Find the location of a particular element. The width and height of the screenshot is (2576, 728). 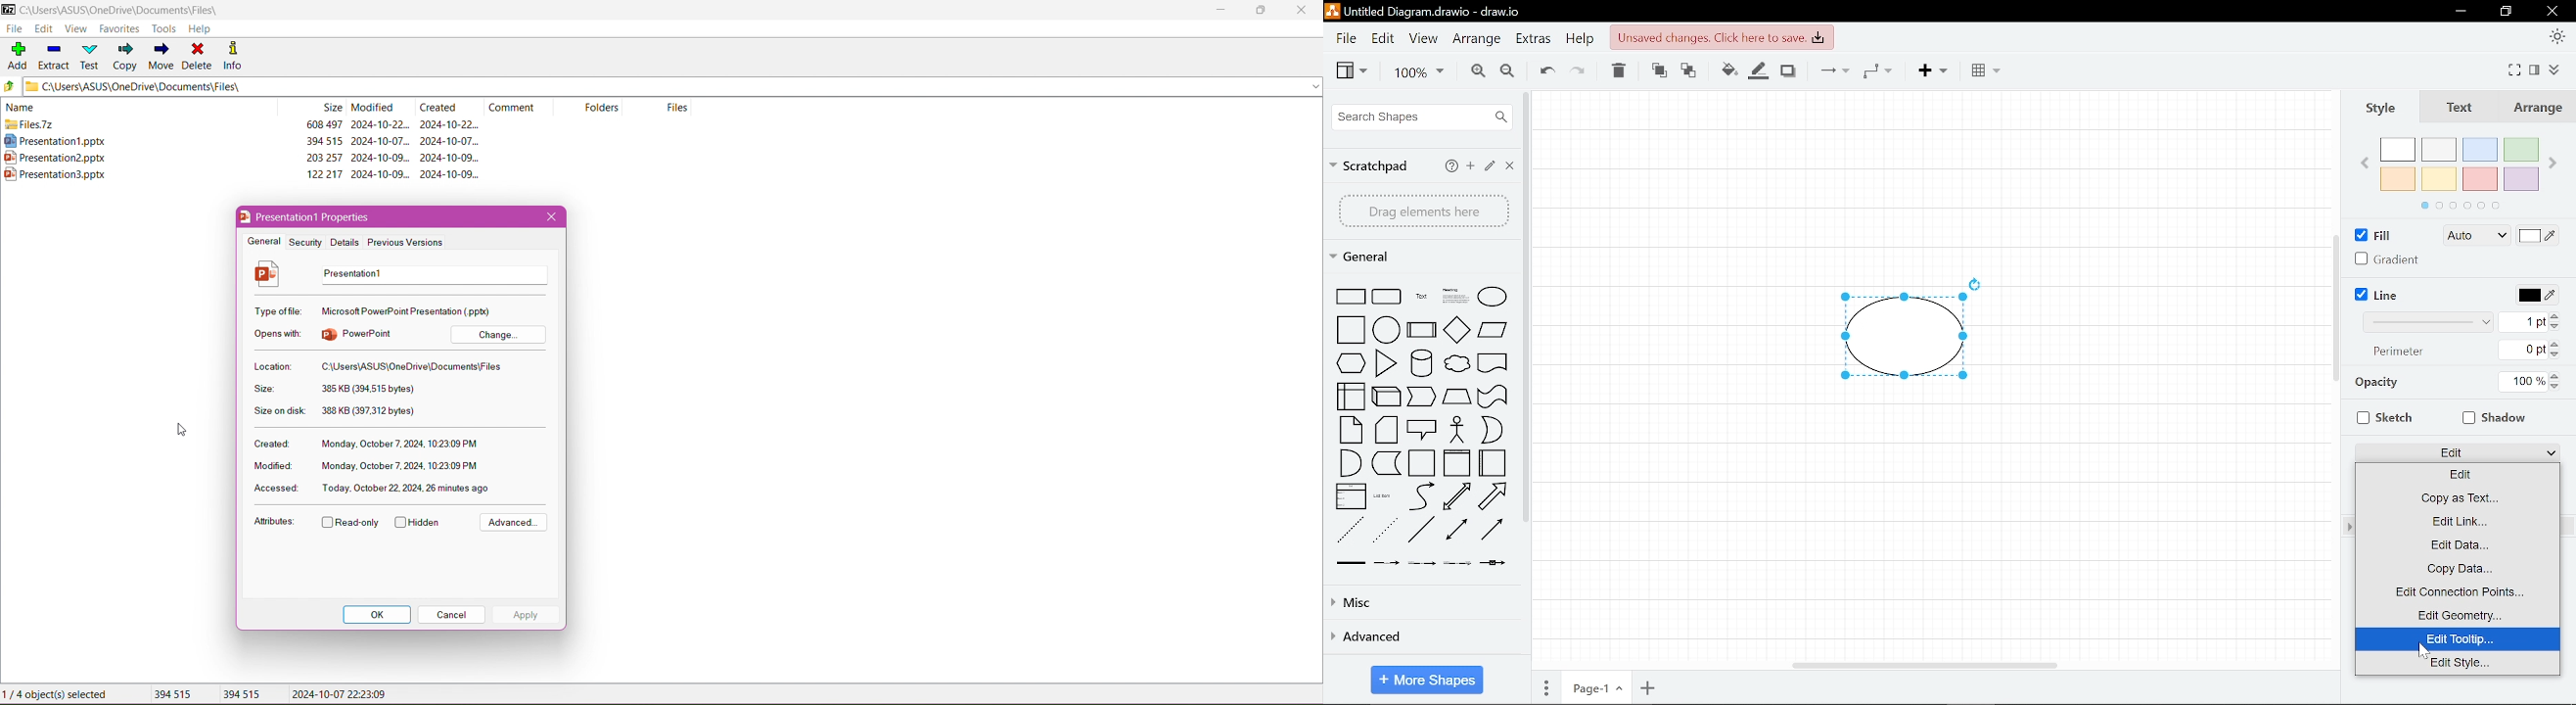

Current opacity is located at coordinates (2522, 383).